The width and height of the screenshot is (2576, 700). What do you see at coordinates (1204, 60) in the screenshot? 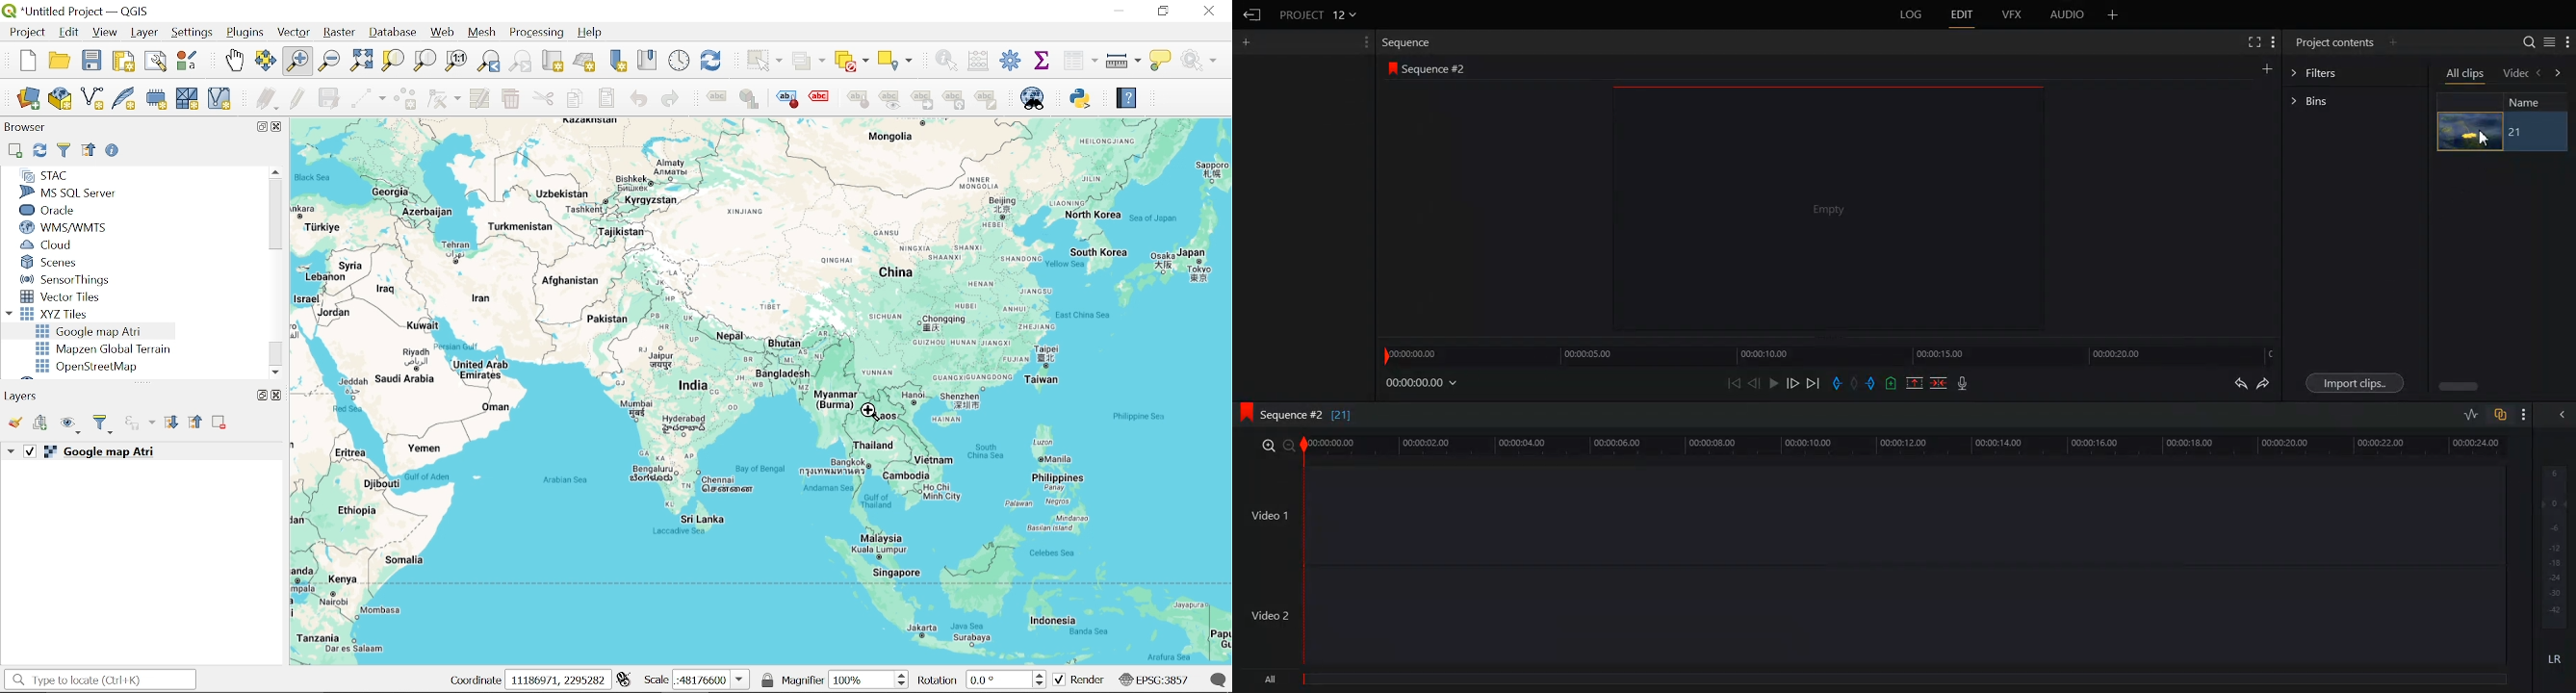
I see `Run feature action` at bounding box center [1204, 60].